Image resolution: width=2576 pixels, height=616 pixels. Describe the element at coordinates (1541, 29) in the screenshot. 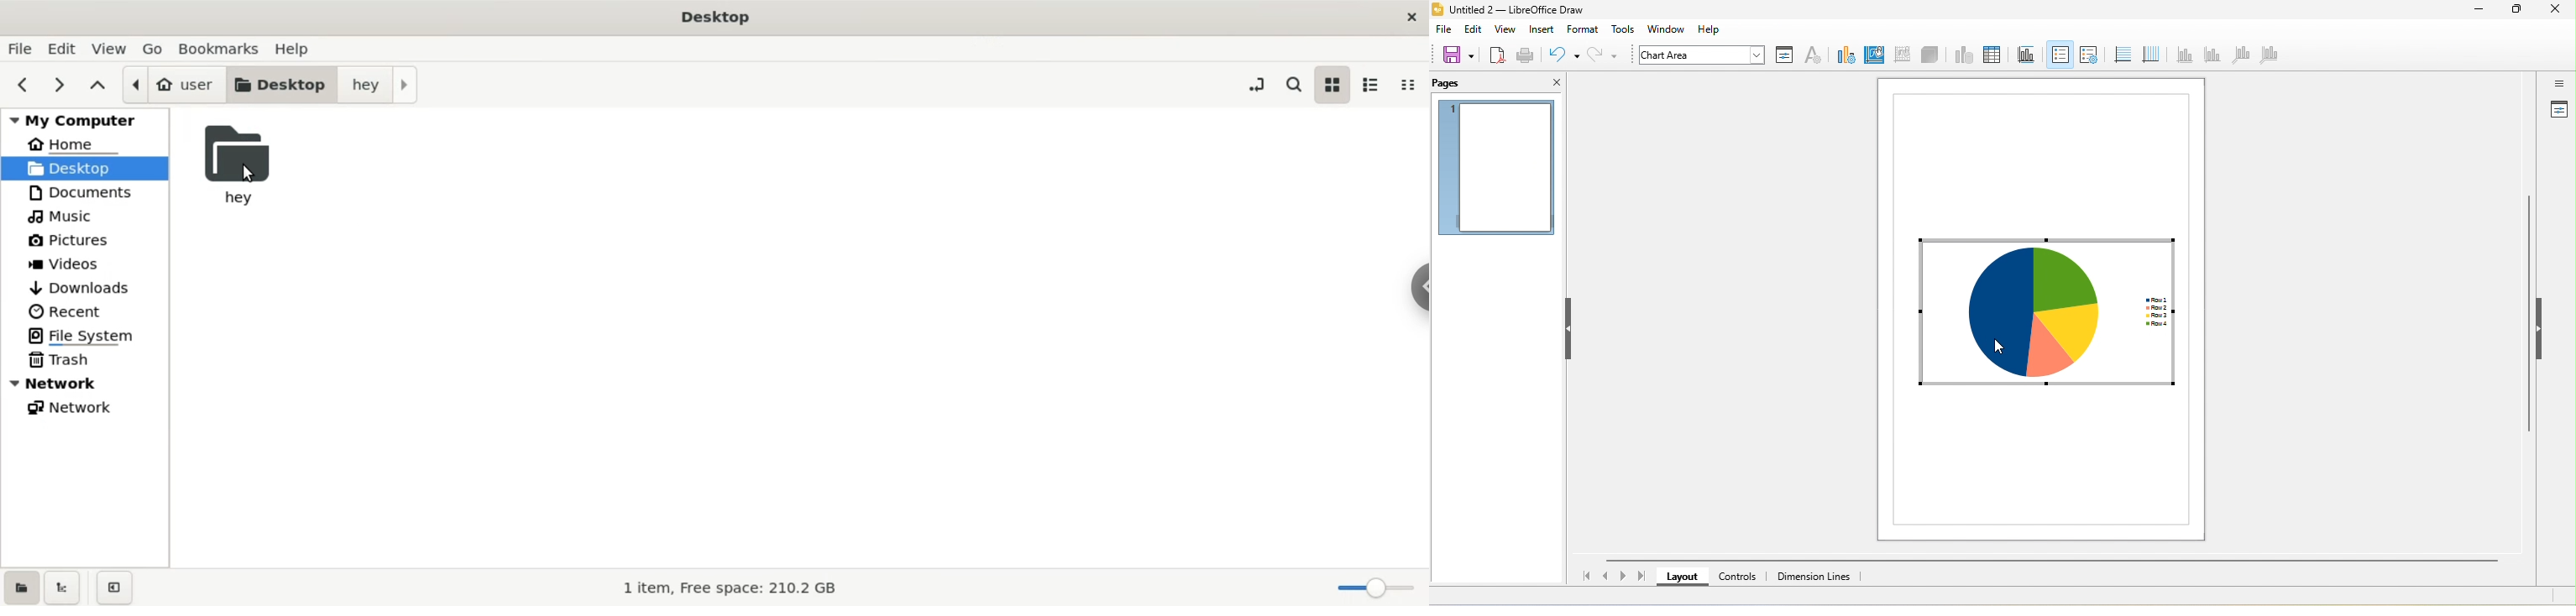

I see `insert` at that location.